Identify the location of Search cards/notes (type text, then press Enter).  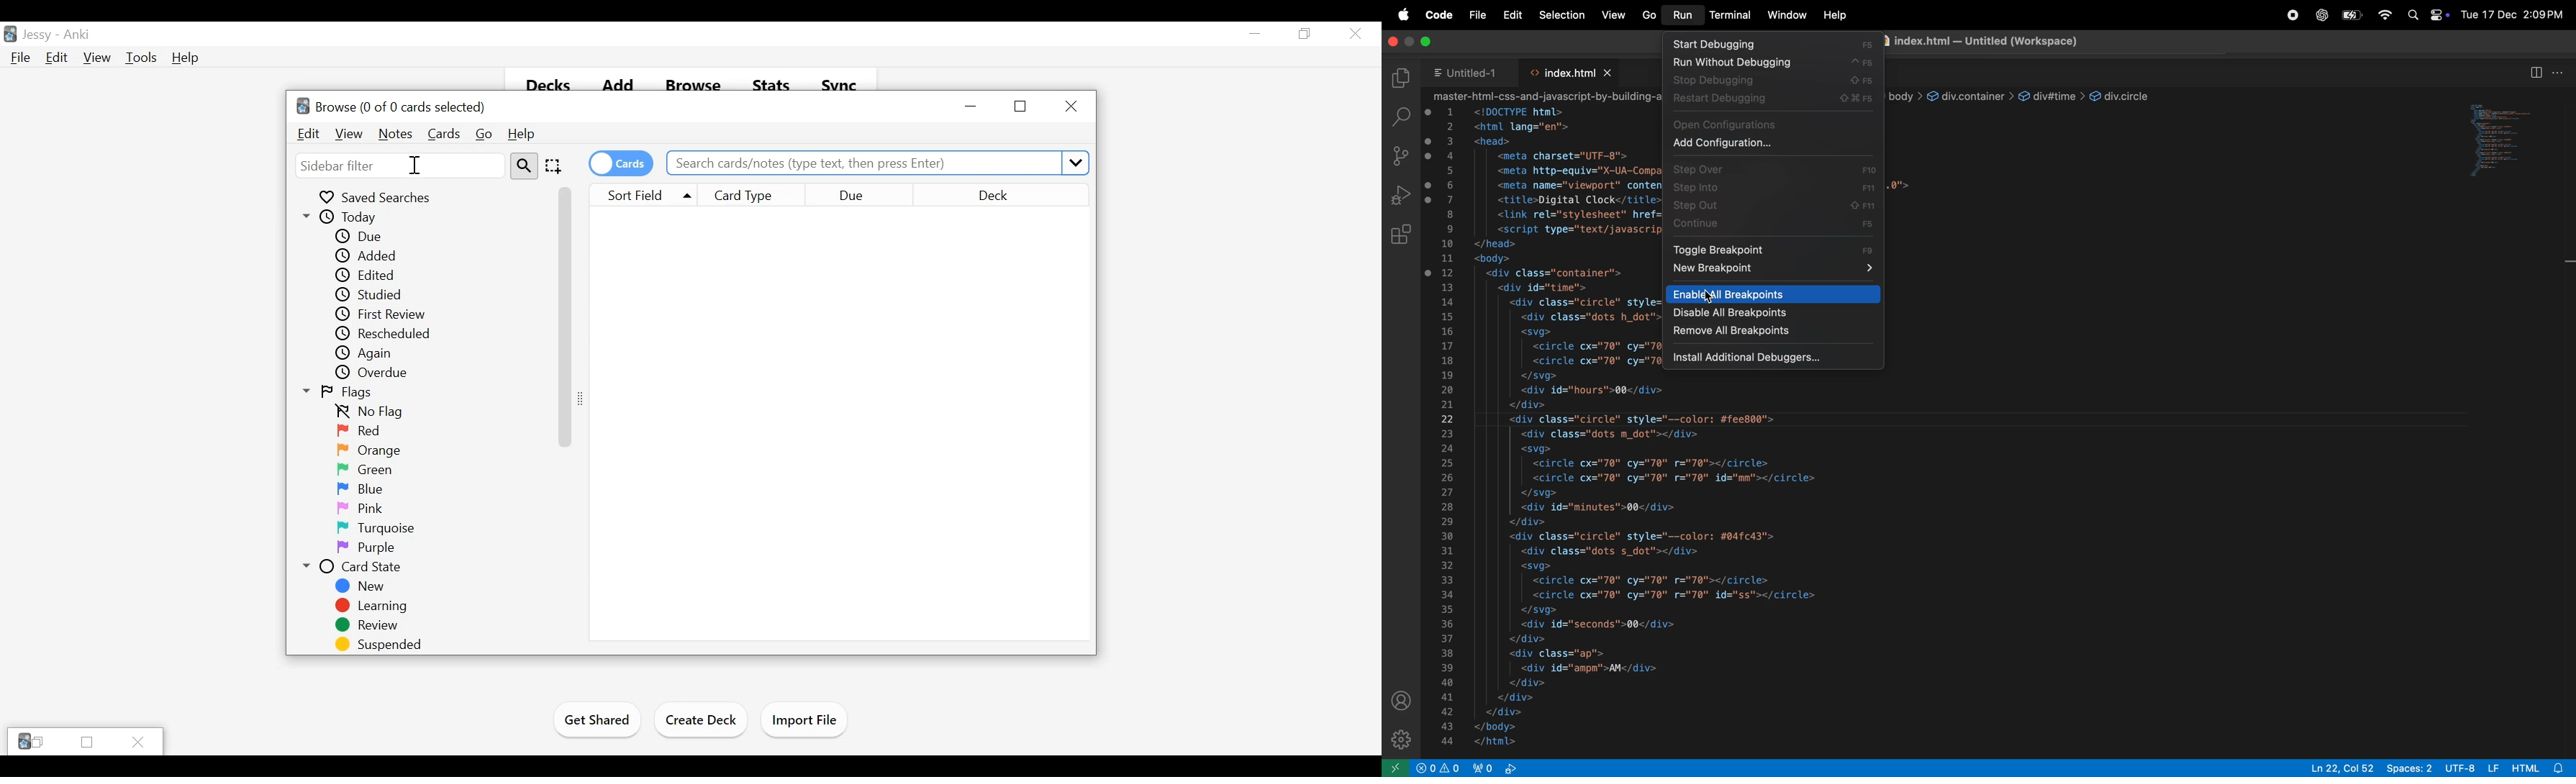
(877, 163).